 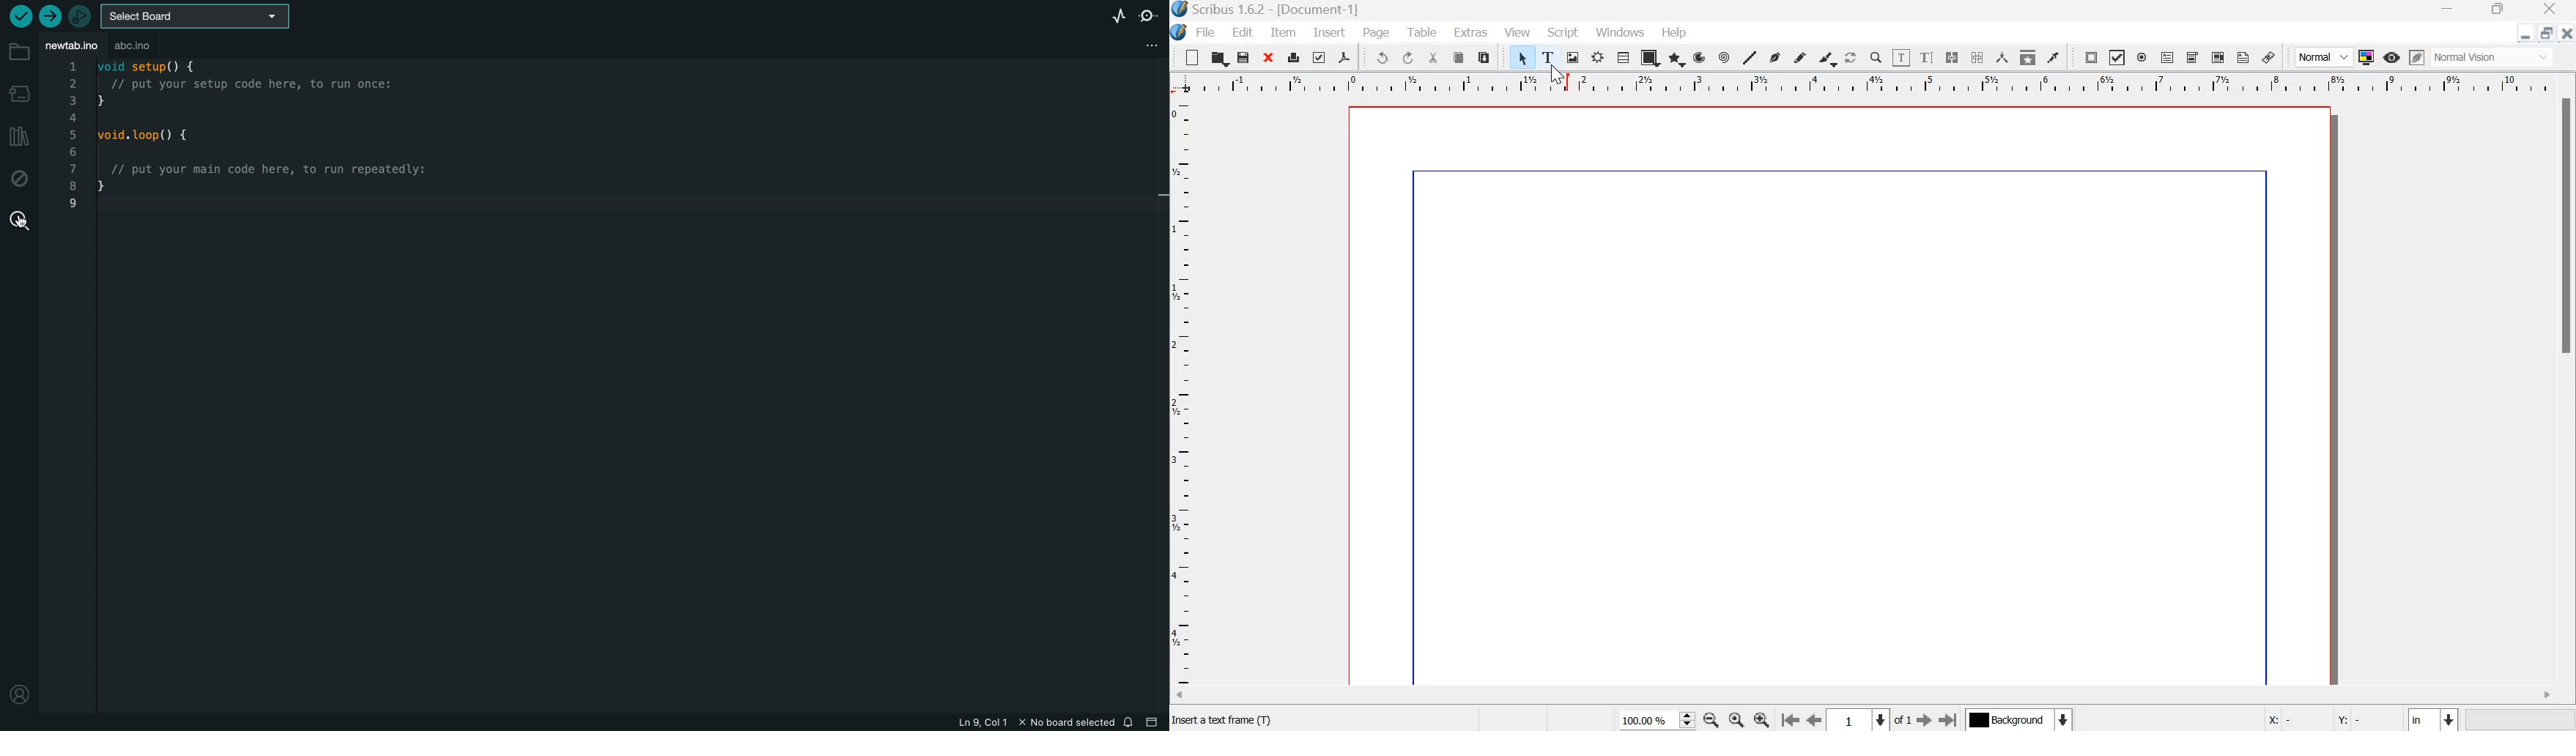 I want to click on Select the current layer, so click(x=2018, y=719).